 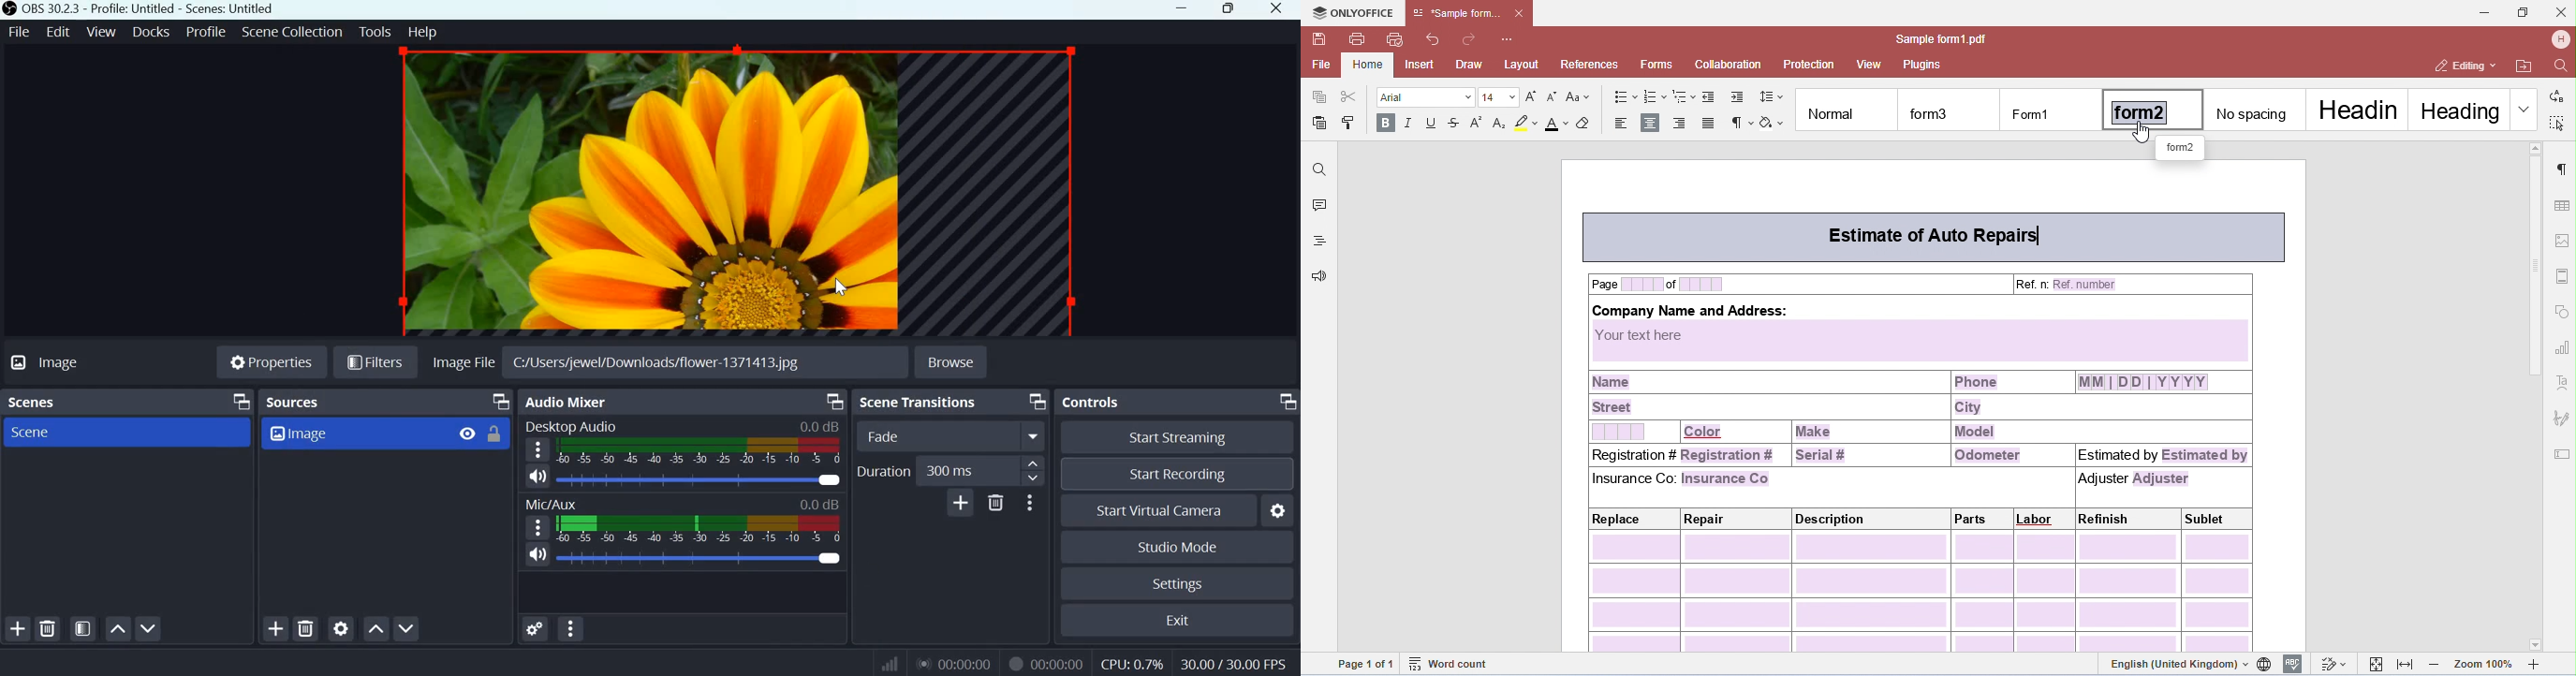 I want to click on Ulocked, so click(x=495, y=433).